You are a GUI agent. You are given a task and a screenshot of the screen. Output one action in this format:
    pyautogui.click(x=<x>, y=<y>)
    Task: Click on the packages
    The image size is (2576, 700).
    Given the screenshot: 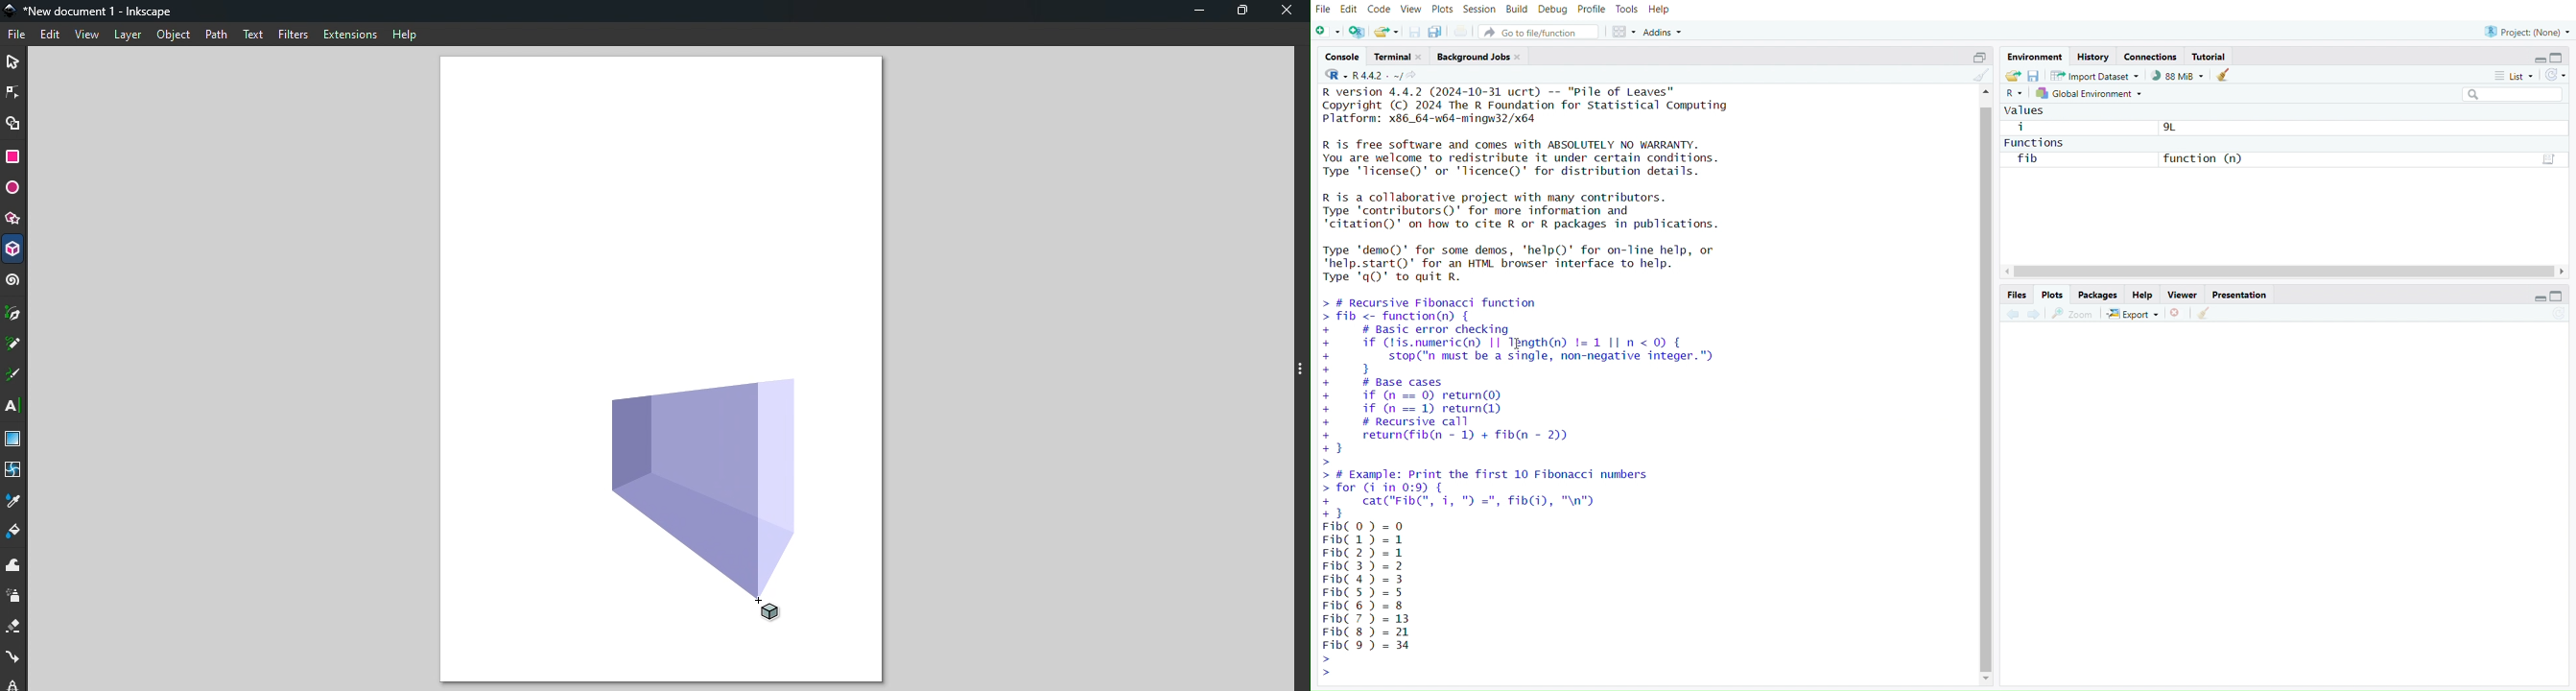 What is the action you would take?
    pyautogui.click(x=2100, y=295)
    